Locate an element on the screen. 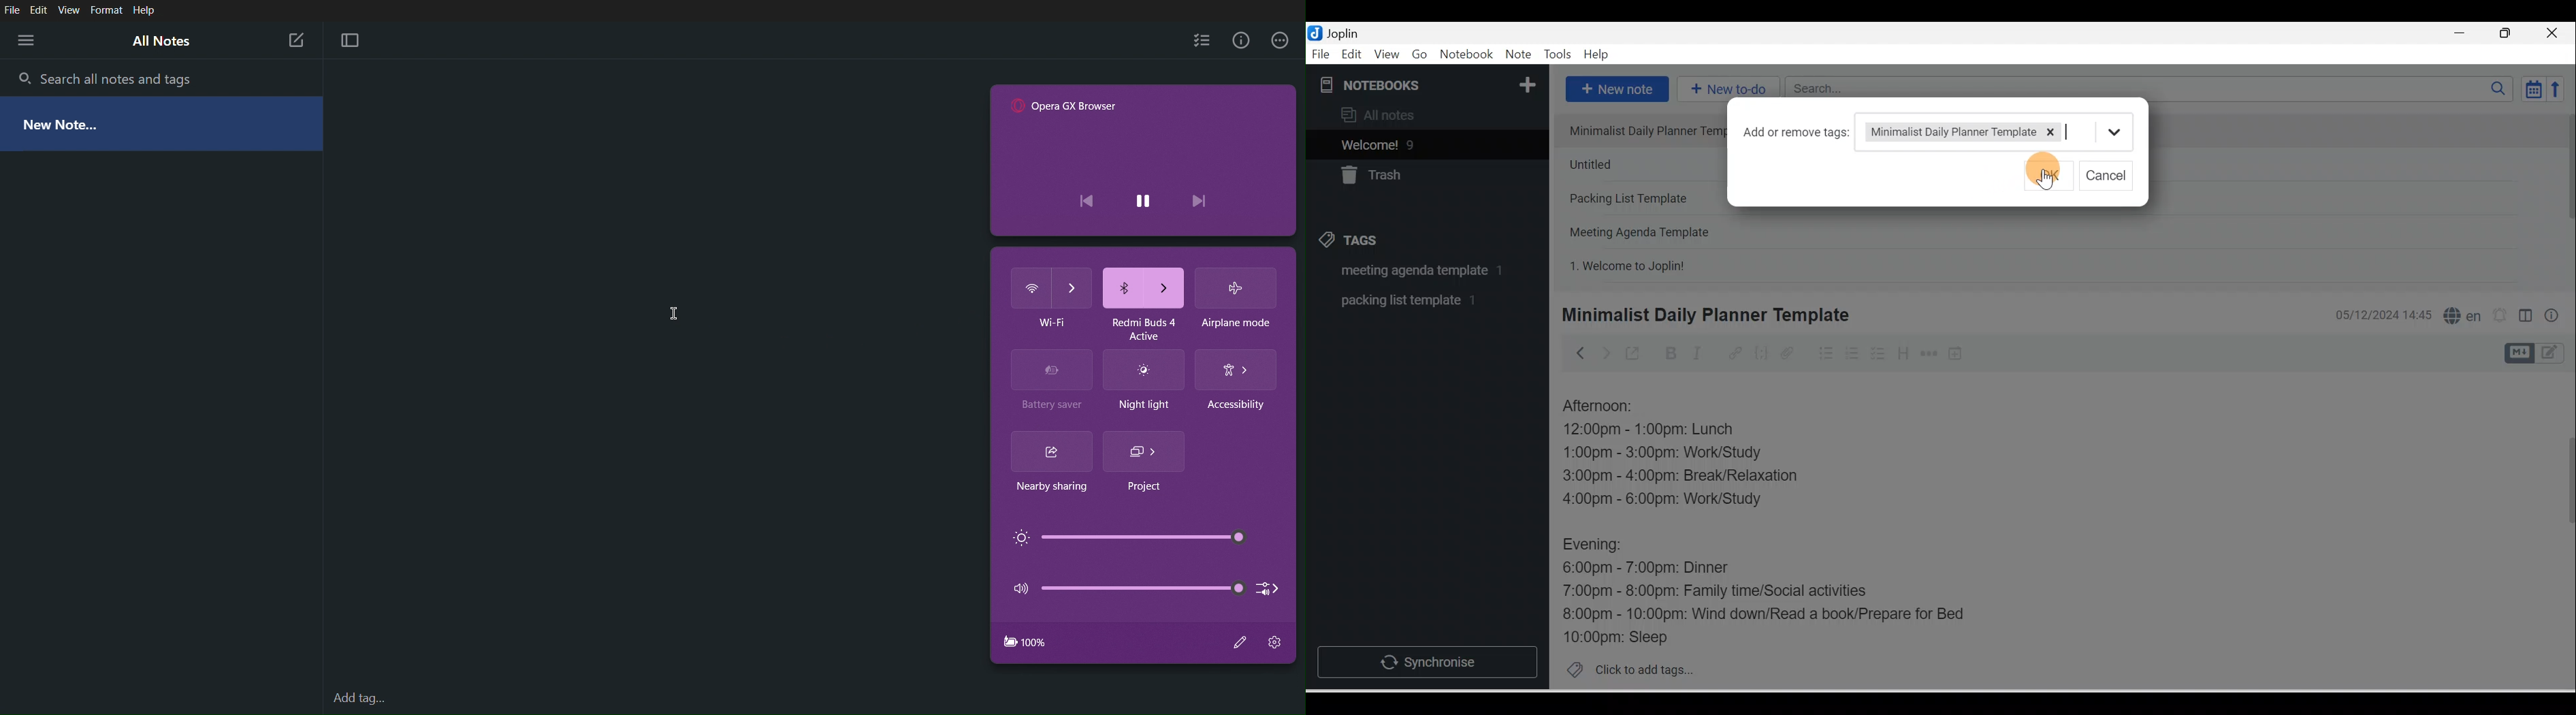 The width and height of the screenshot is (2576, 728). Click to add tags is located at coordinates (1625, 668).